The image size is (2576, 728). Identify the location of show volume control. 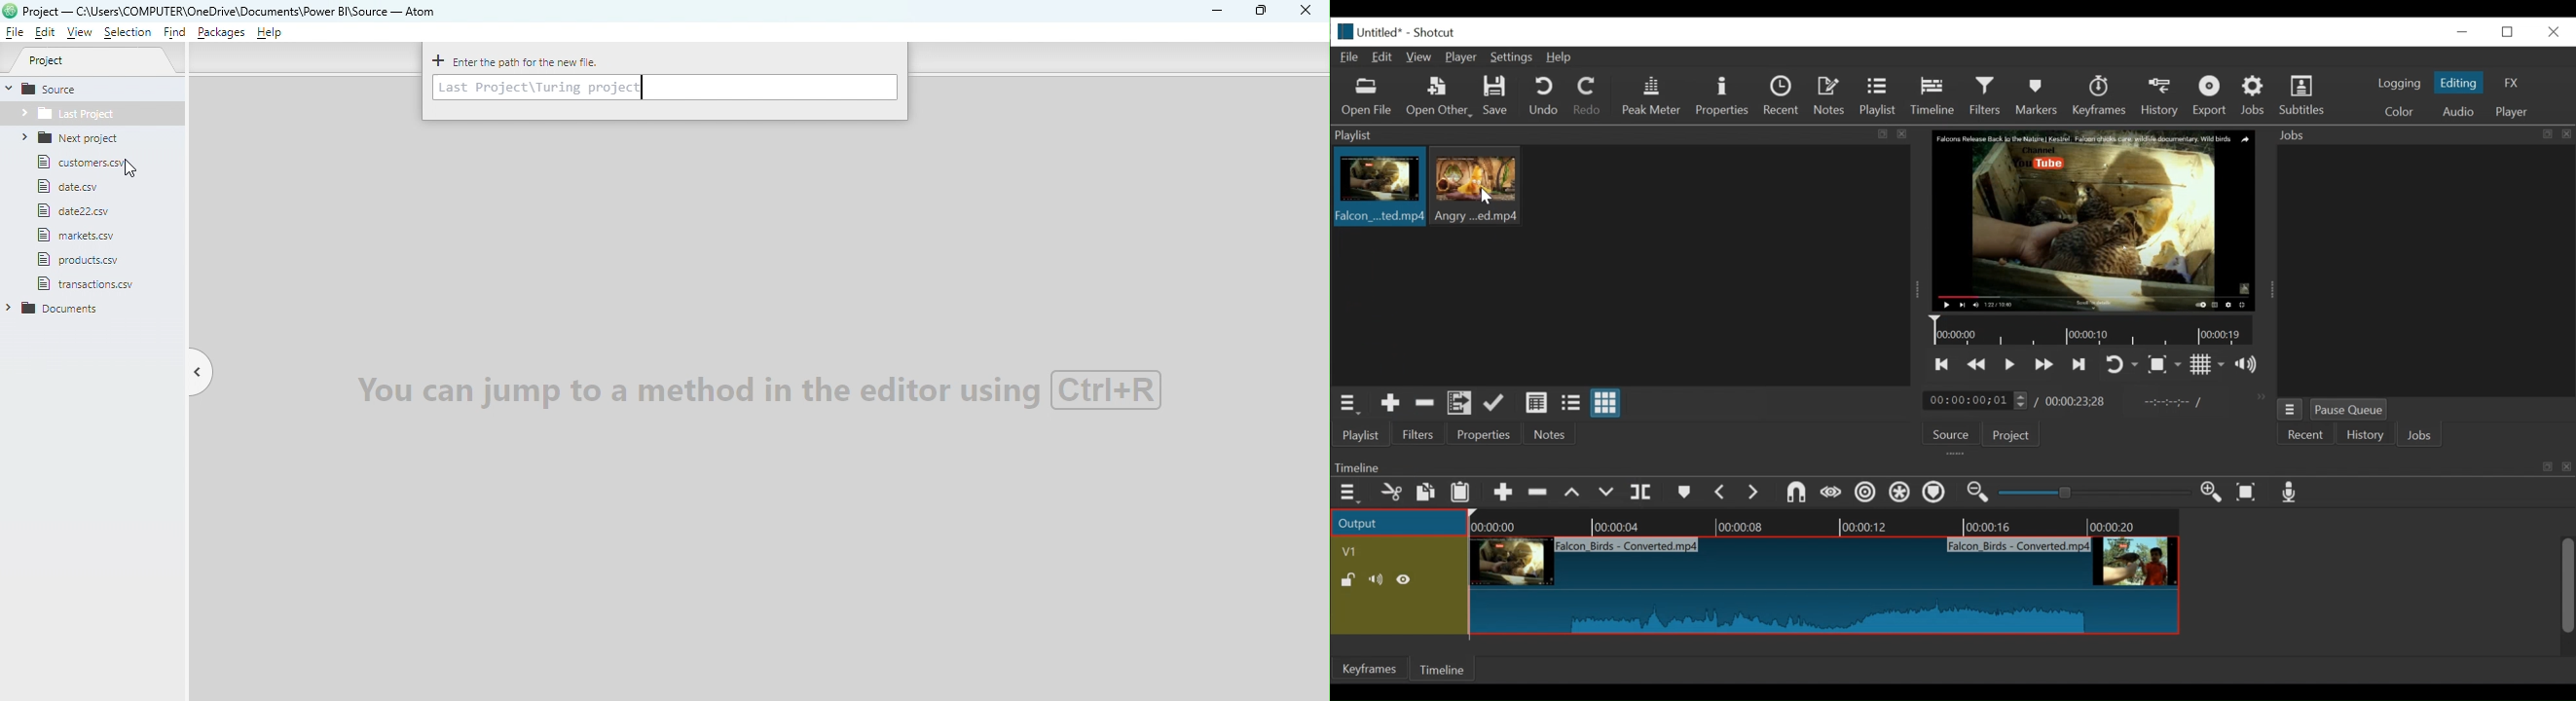
(2251, 365).